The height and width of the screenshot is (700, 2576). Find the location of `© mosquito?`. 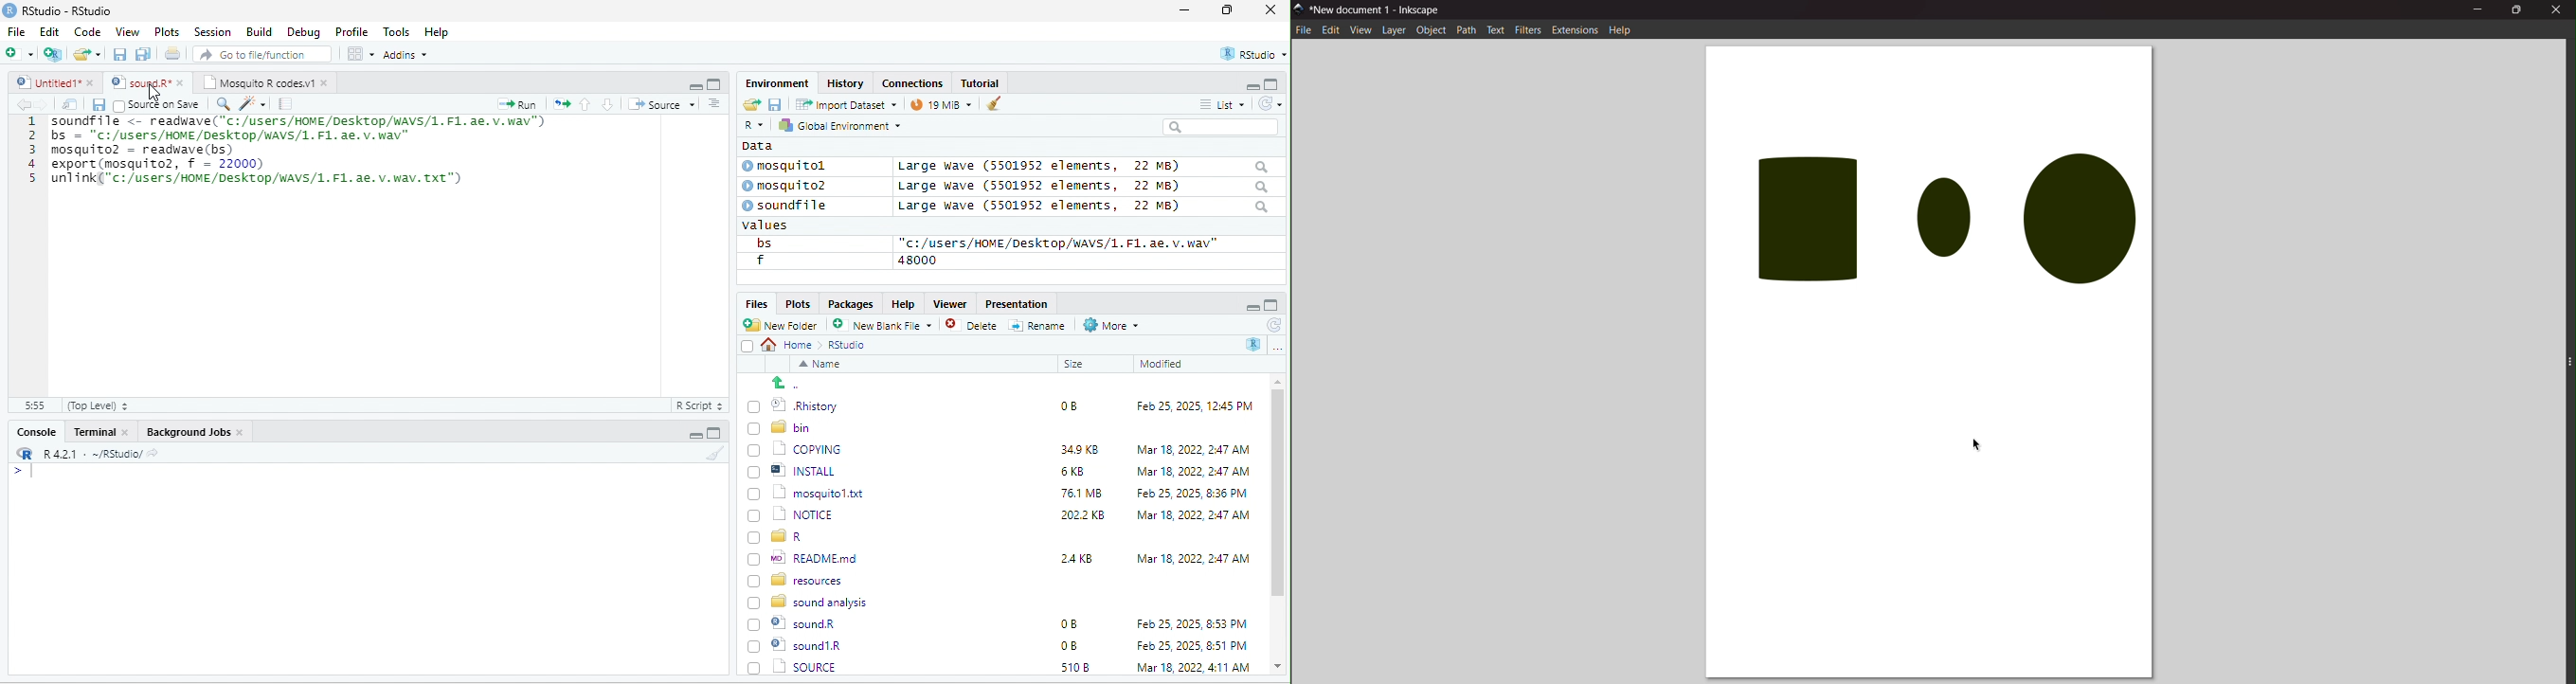

© mosquito? is located at coordinates (790, 184).